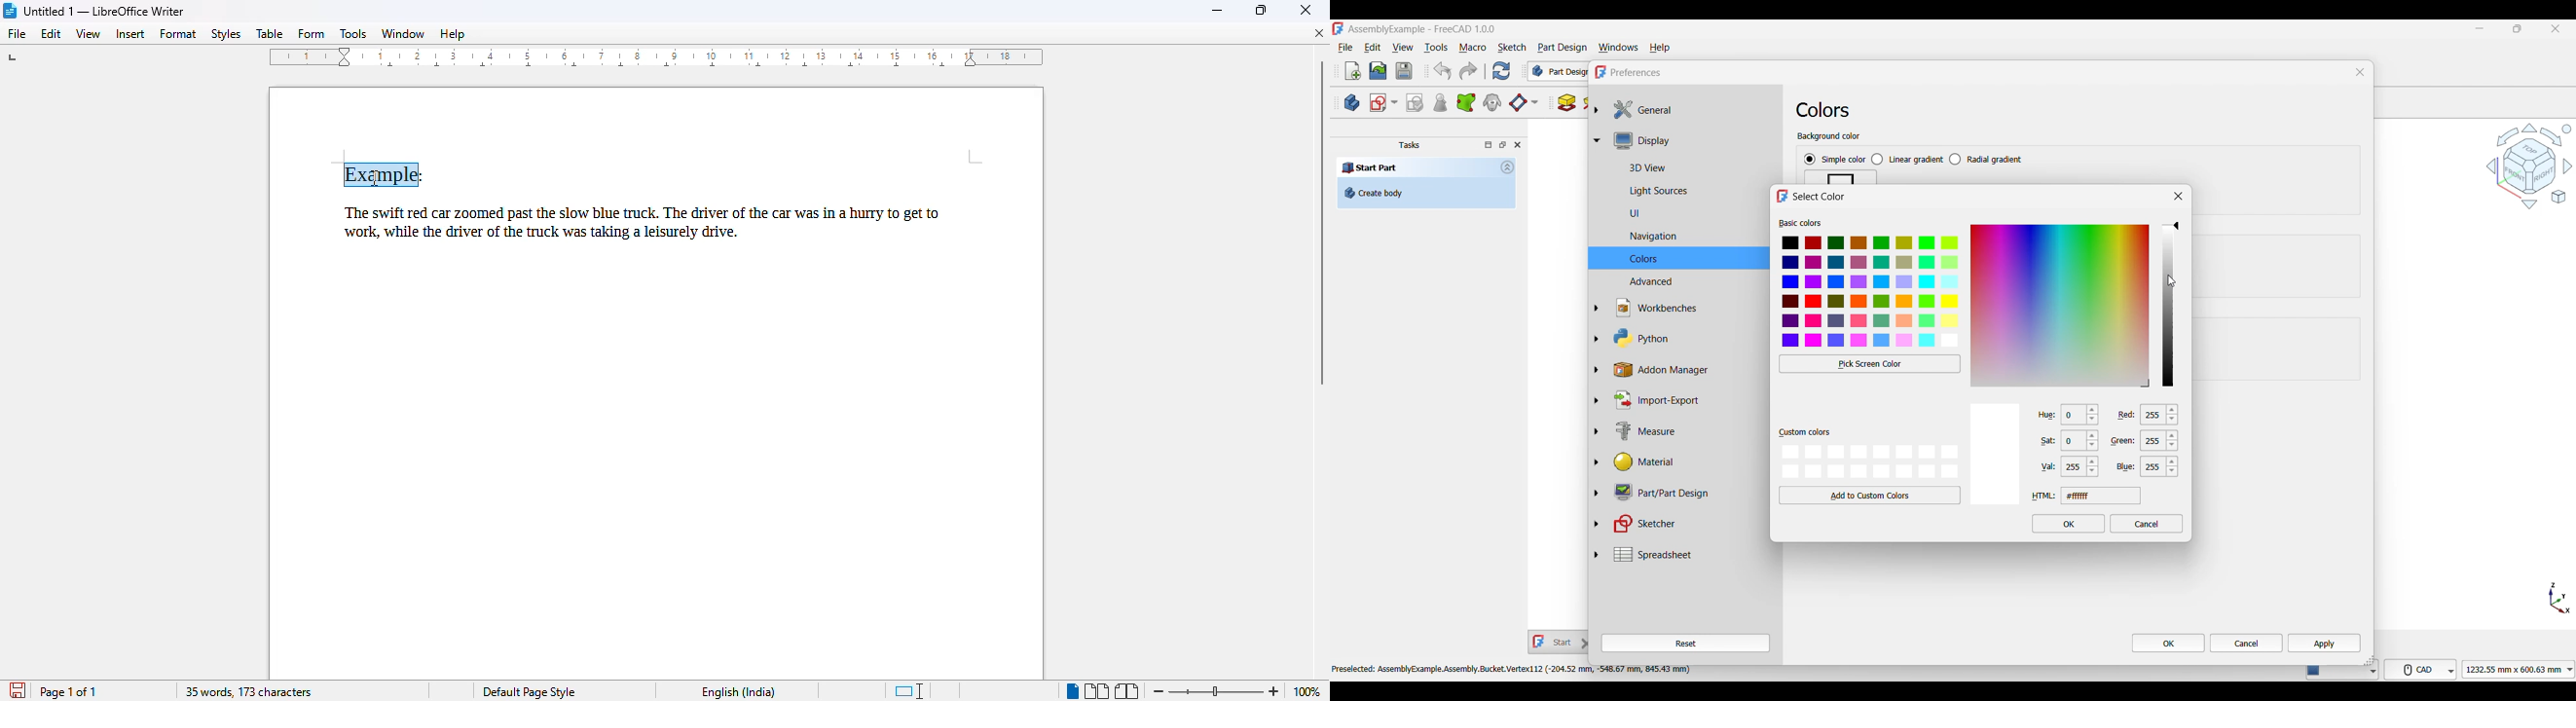 This screenshot has height=728, width=2576. Describe the element at coordinates (129, 34) in the screenshot. I see `insert` at that location.